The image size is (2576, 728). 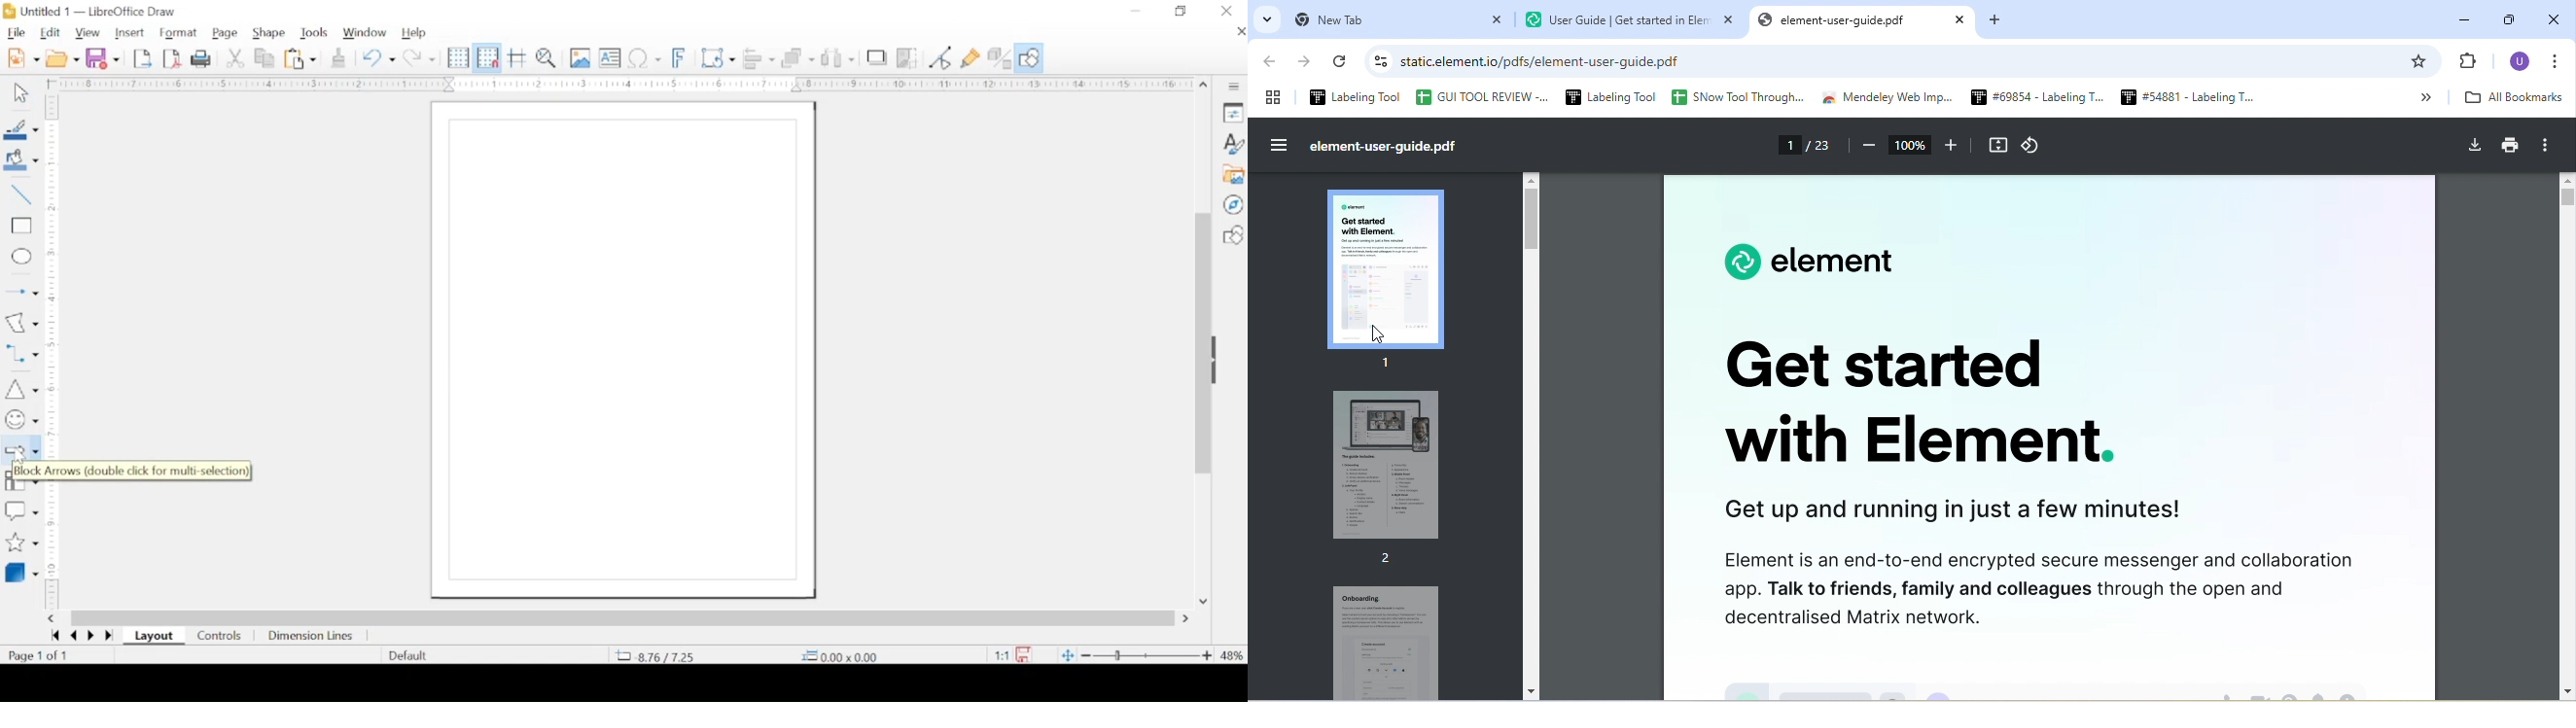 What do you see at coordinates (20, 450) in the screenshot?
I see `block arrow` at bounding box center [20, 450].